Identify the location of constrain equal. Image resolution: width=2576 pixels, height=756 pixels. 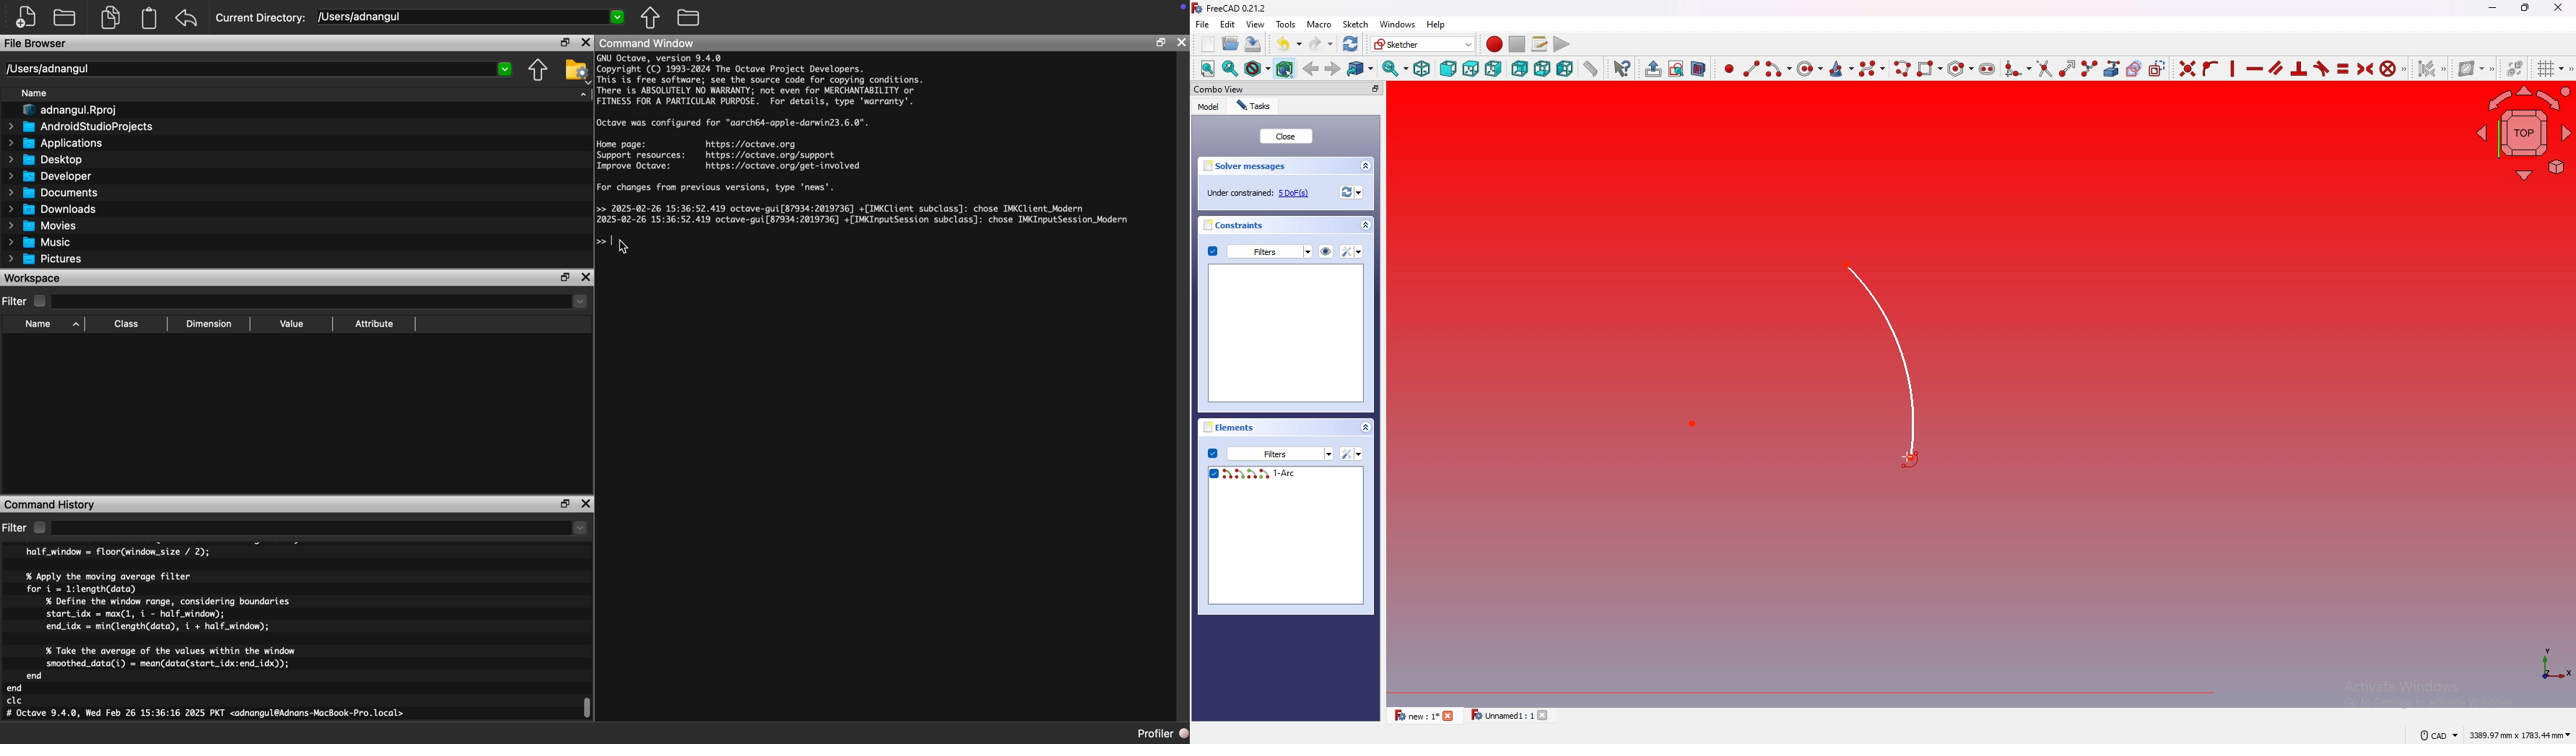
(2343, 68).